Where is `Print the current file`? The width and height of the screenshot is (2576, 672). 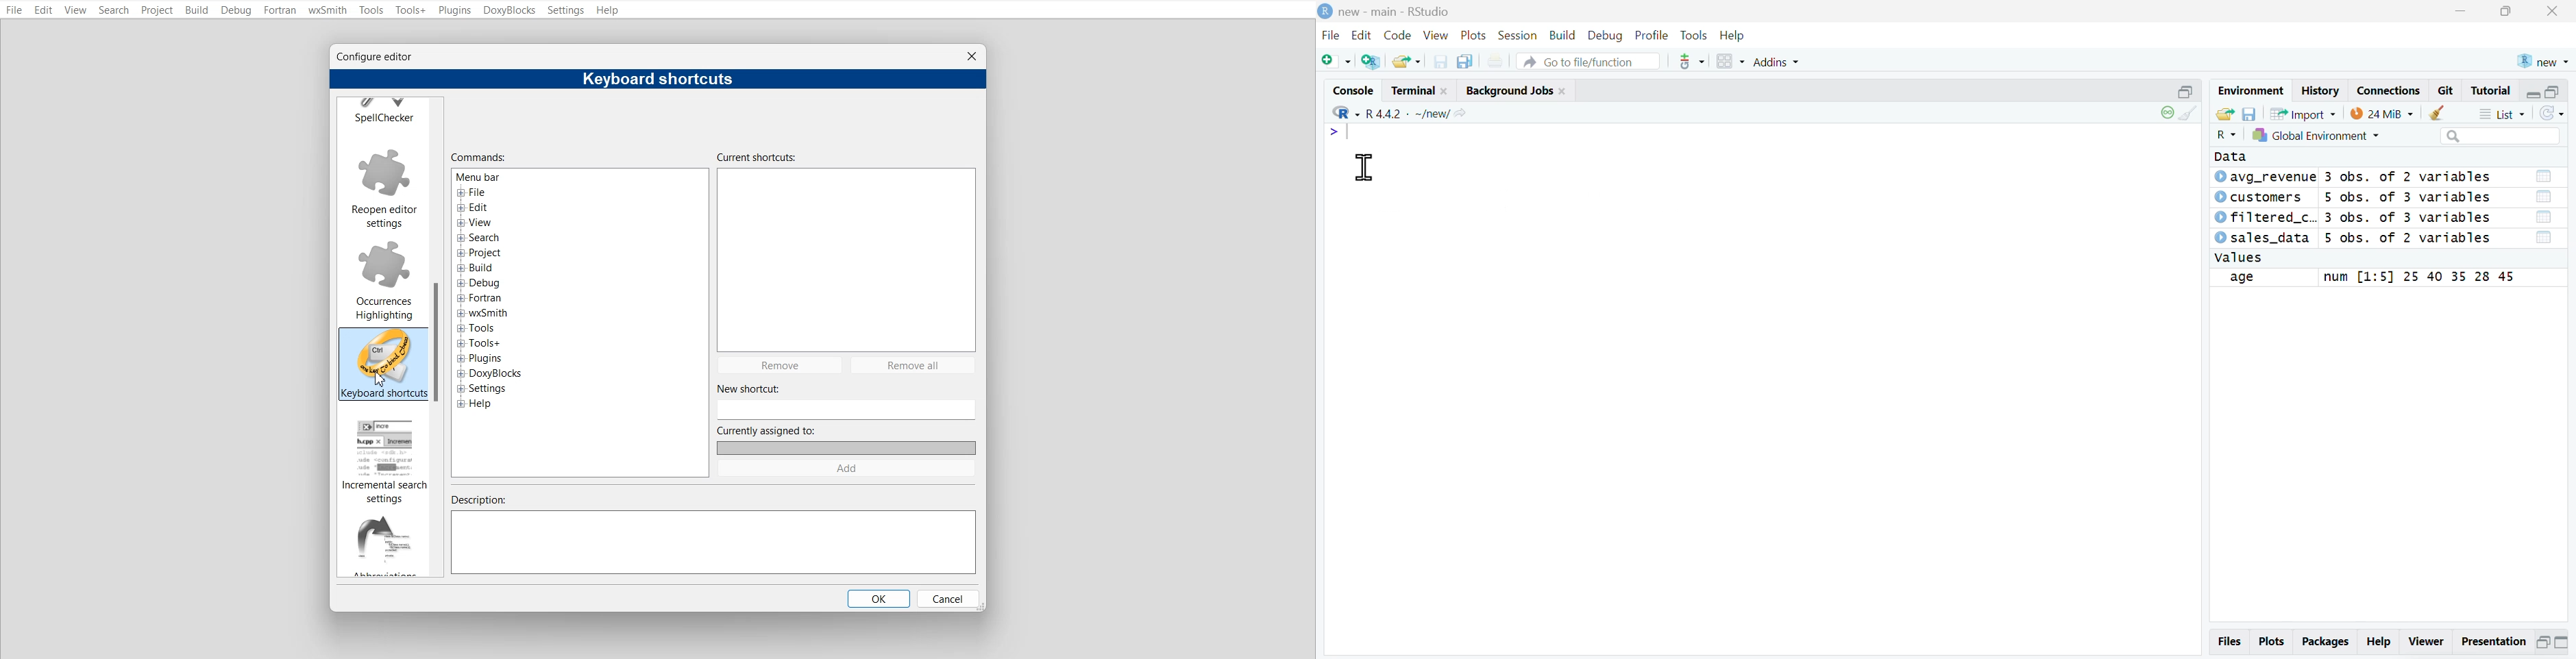
Print the current file is located at coordinates (1494, 61).